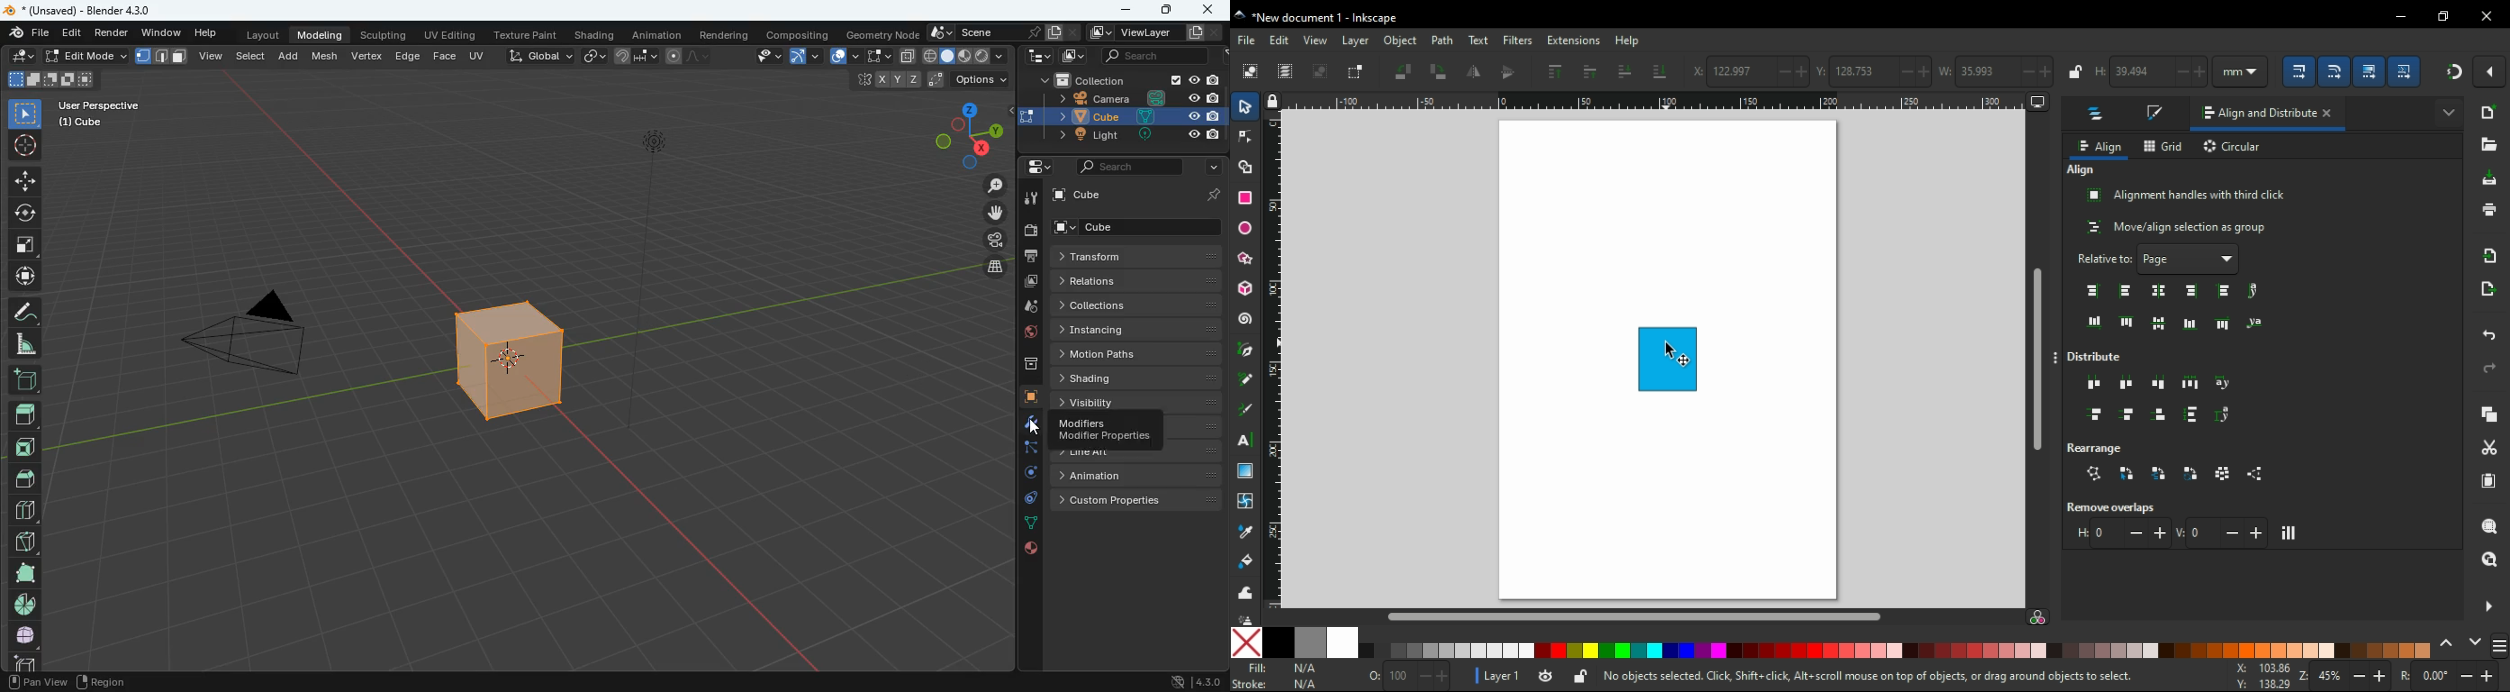 The width and height of the screenshot is (2520, 700). Describe the element at coordinates (26, 314) in the screenshot. I see `draw` at that location.